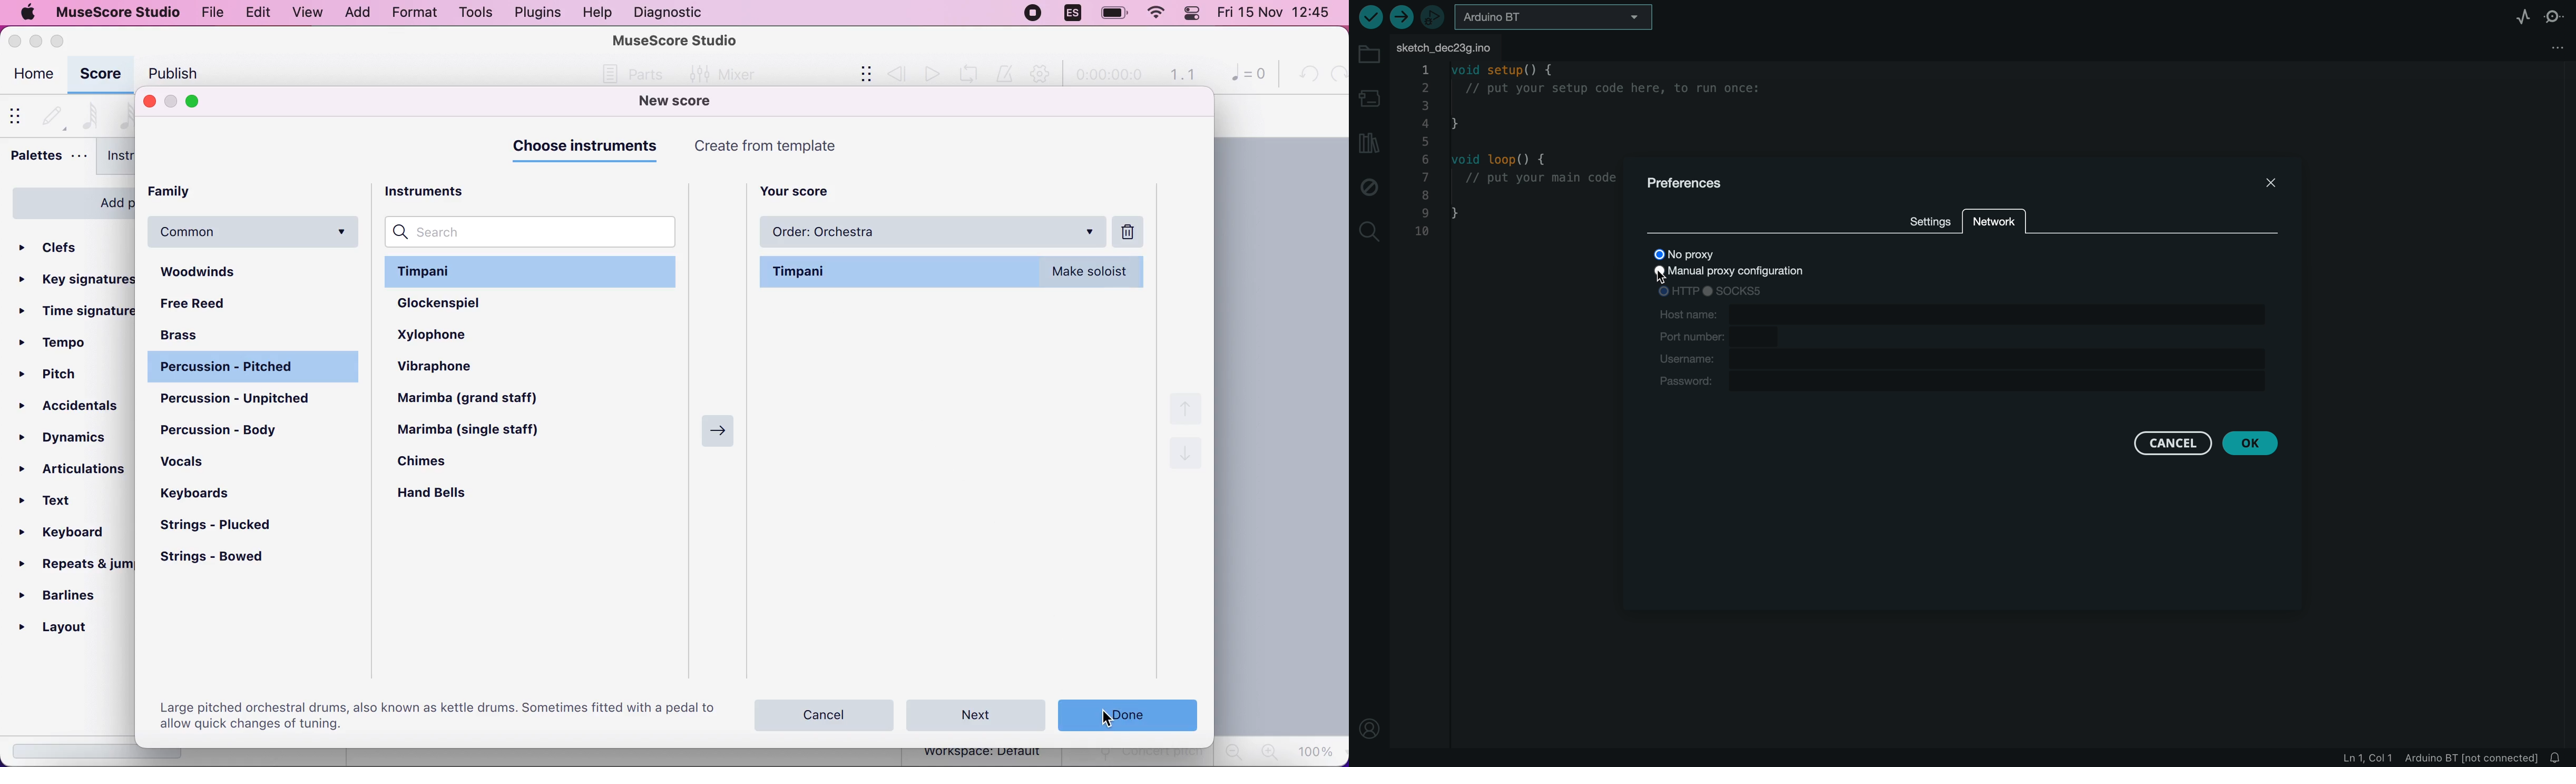 Image resolution: width=2576 pixels, height=784 pixels. I want to click on panel control, so click(1194, 14).